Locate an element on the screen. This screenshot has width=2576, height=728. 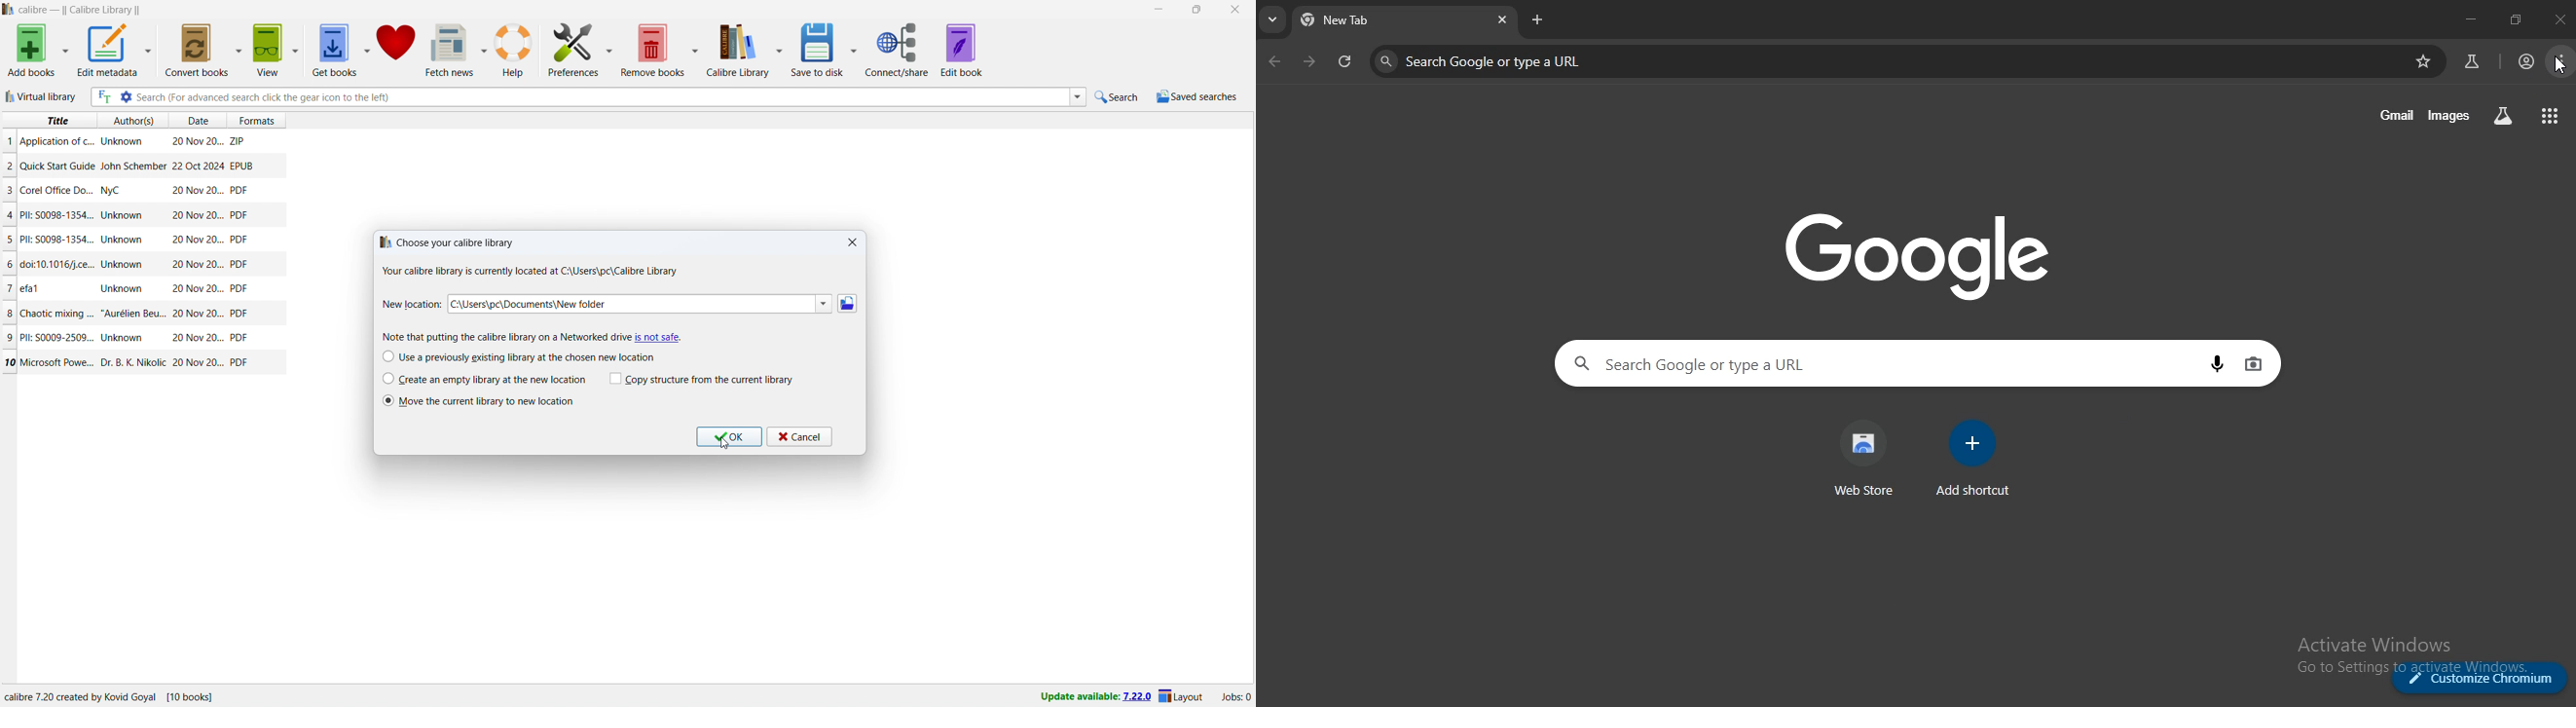
Date is located at coordinates (198, 240).